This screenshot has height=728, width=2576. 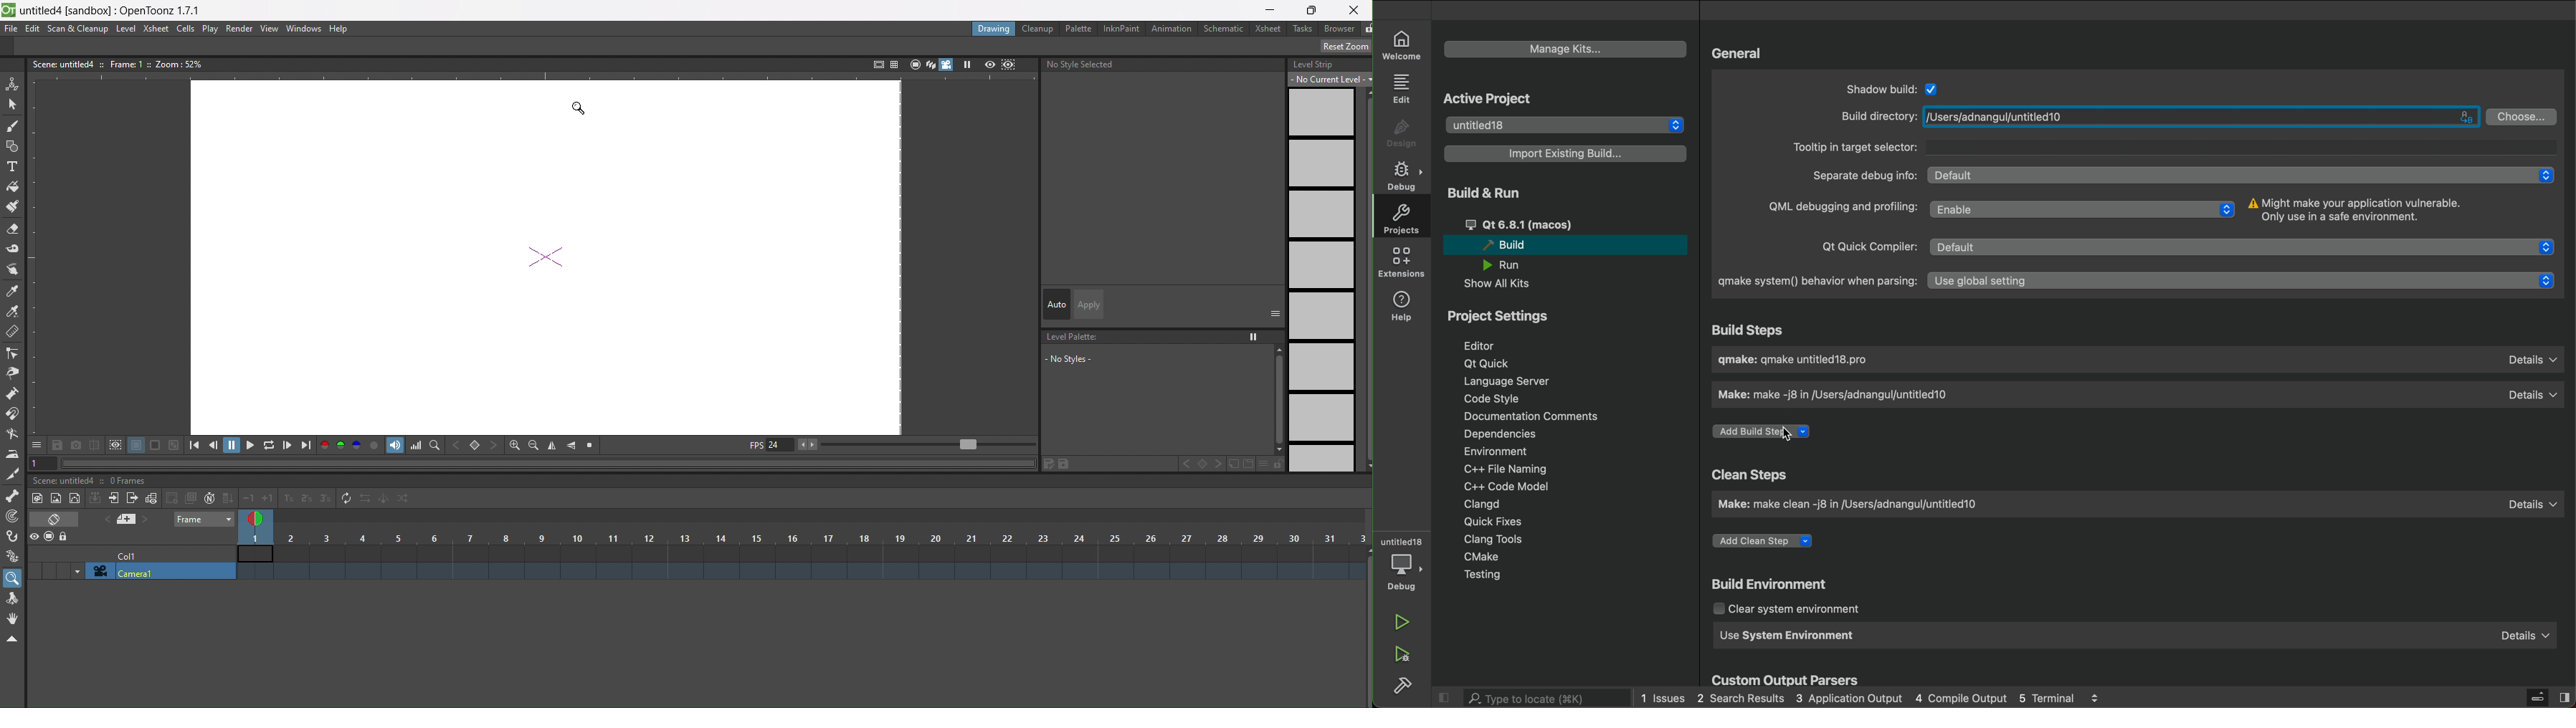 I want to click on Environment, so click(x=1496, y=451).